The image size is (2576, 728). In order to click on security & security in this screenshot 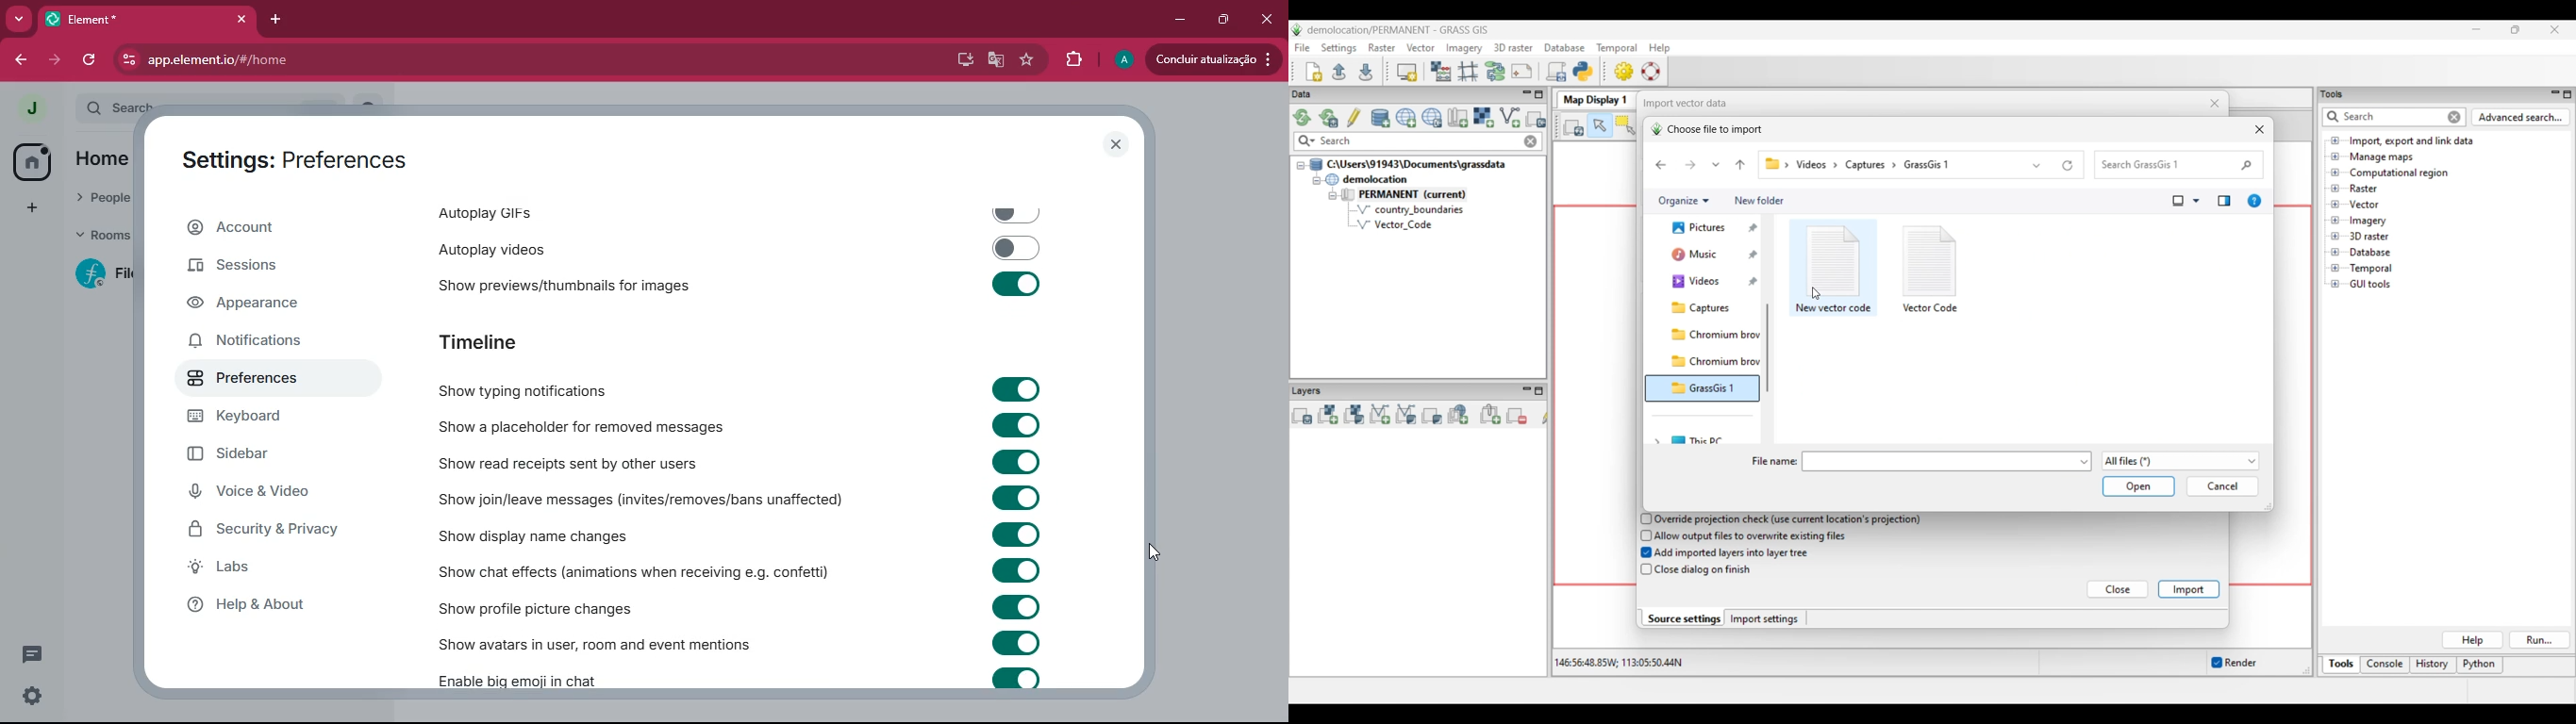, I will do `click(284, 528)`.